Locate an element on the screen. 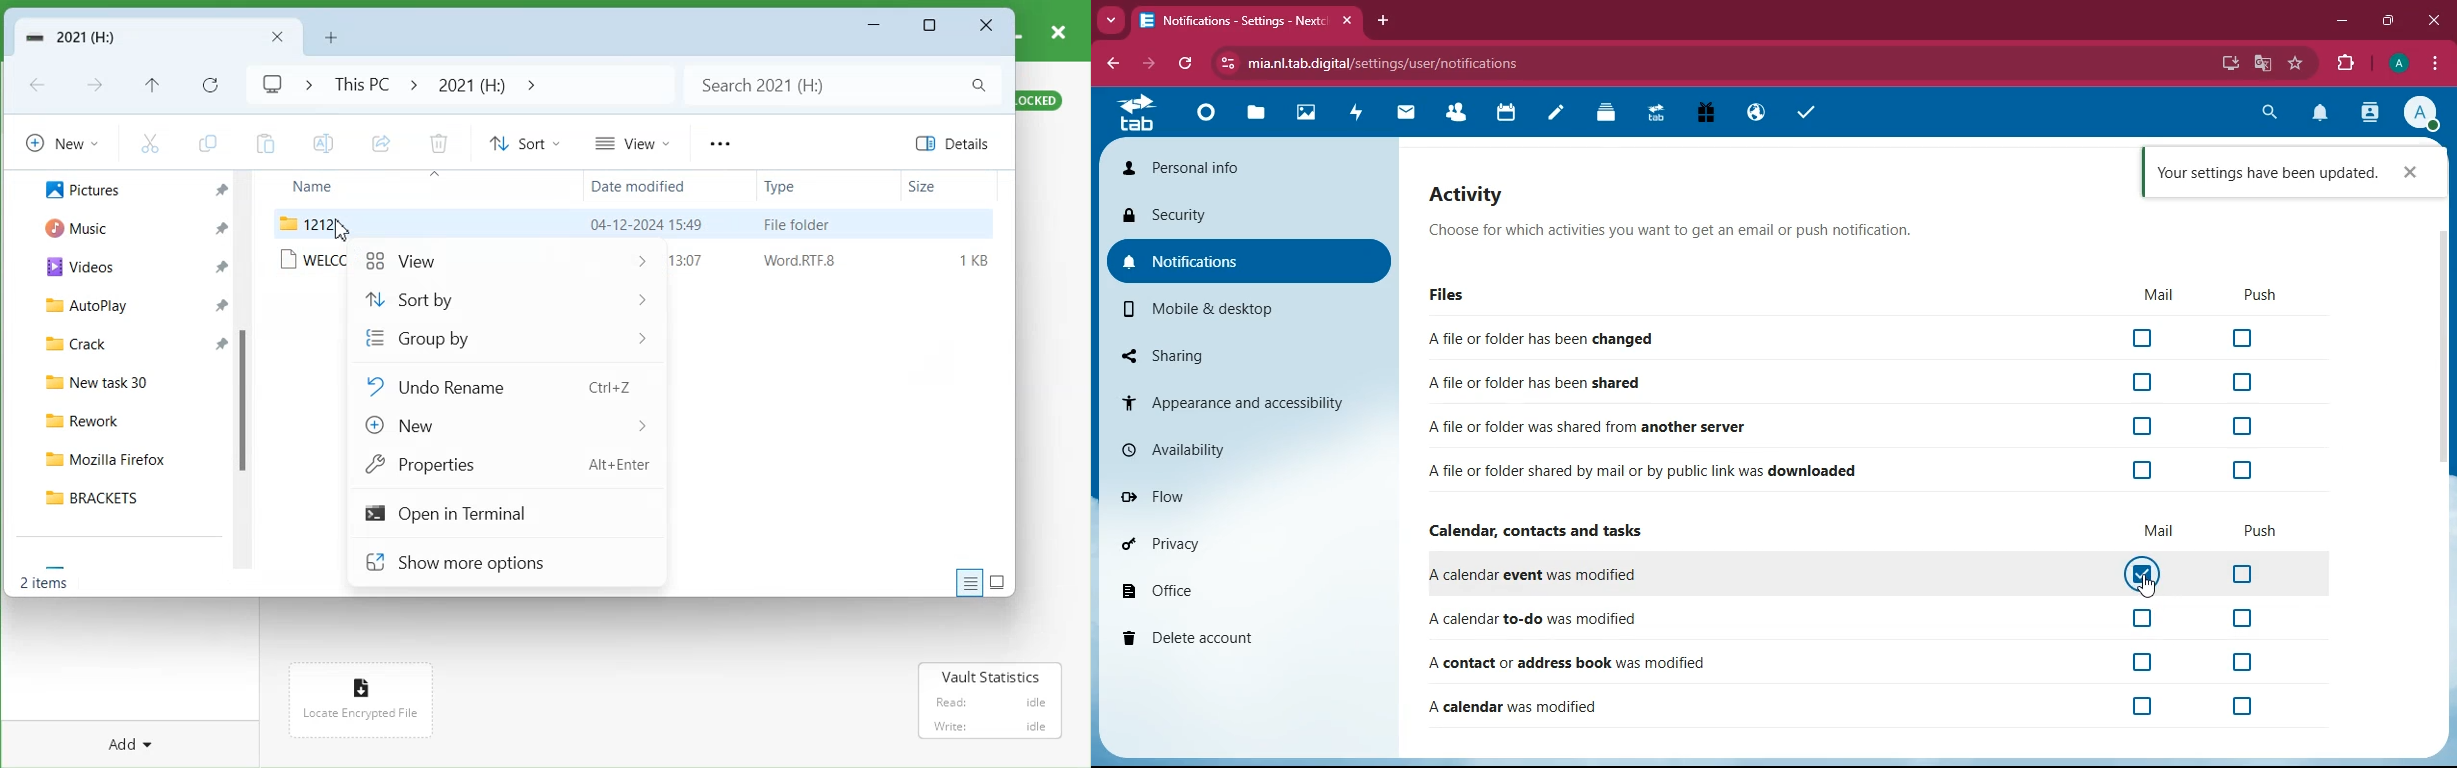  install app is located at coordinates (2230, 63).